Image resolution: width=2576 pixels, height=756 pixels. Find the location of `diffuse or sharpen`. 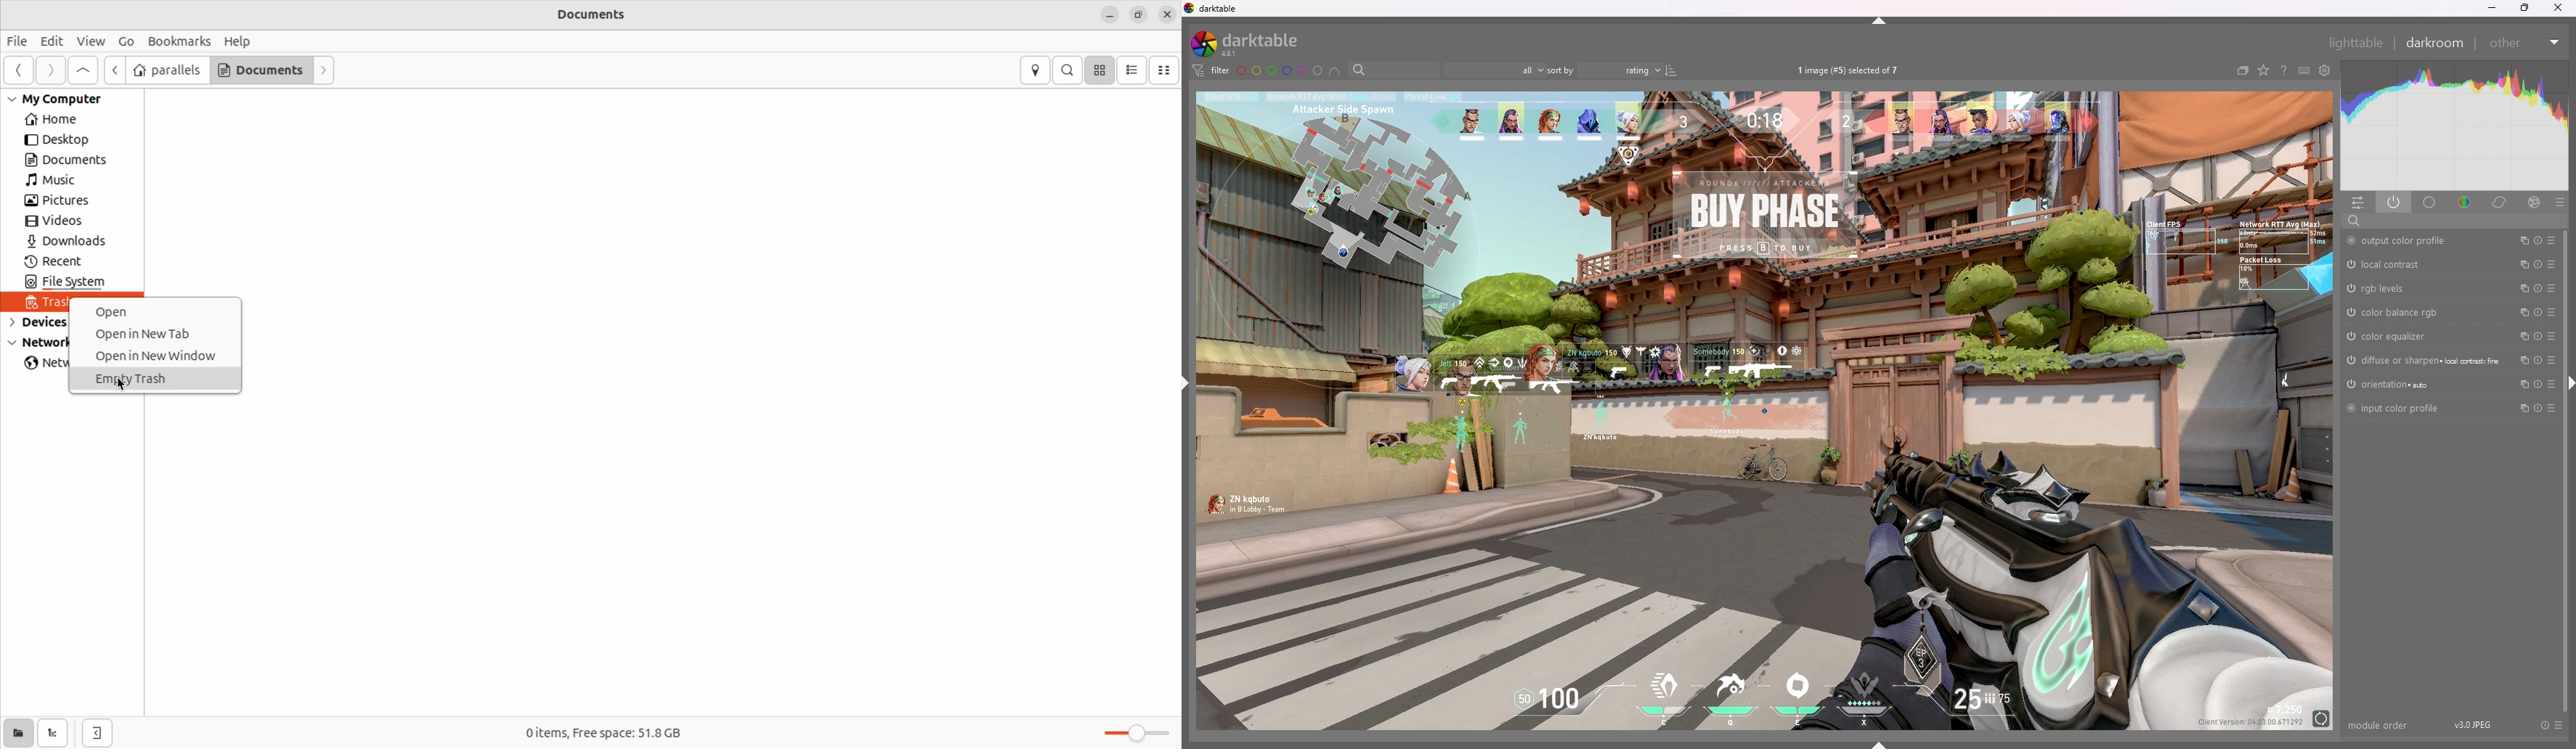

diffuse or sharpen is located at coordinates (2421, 361).